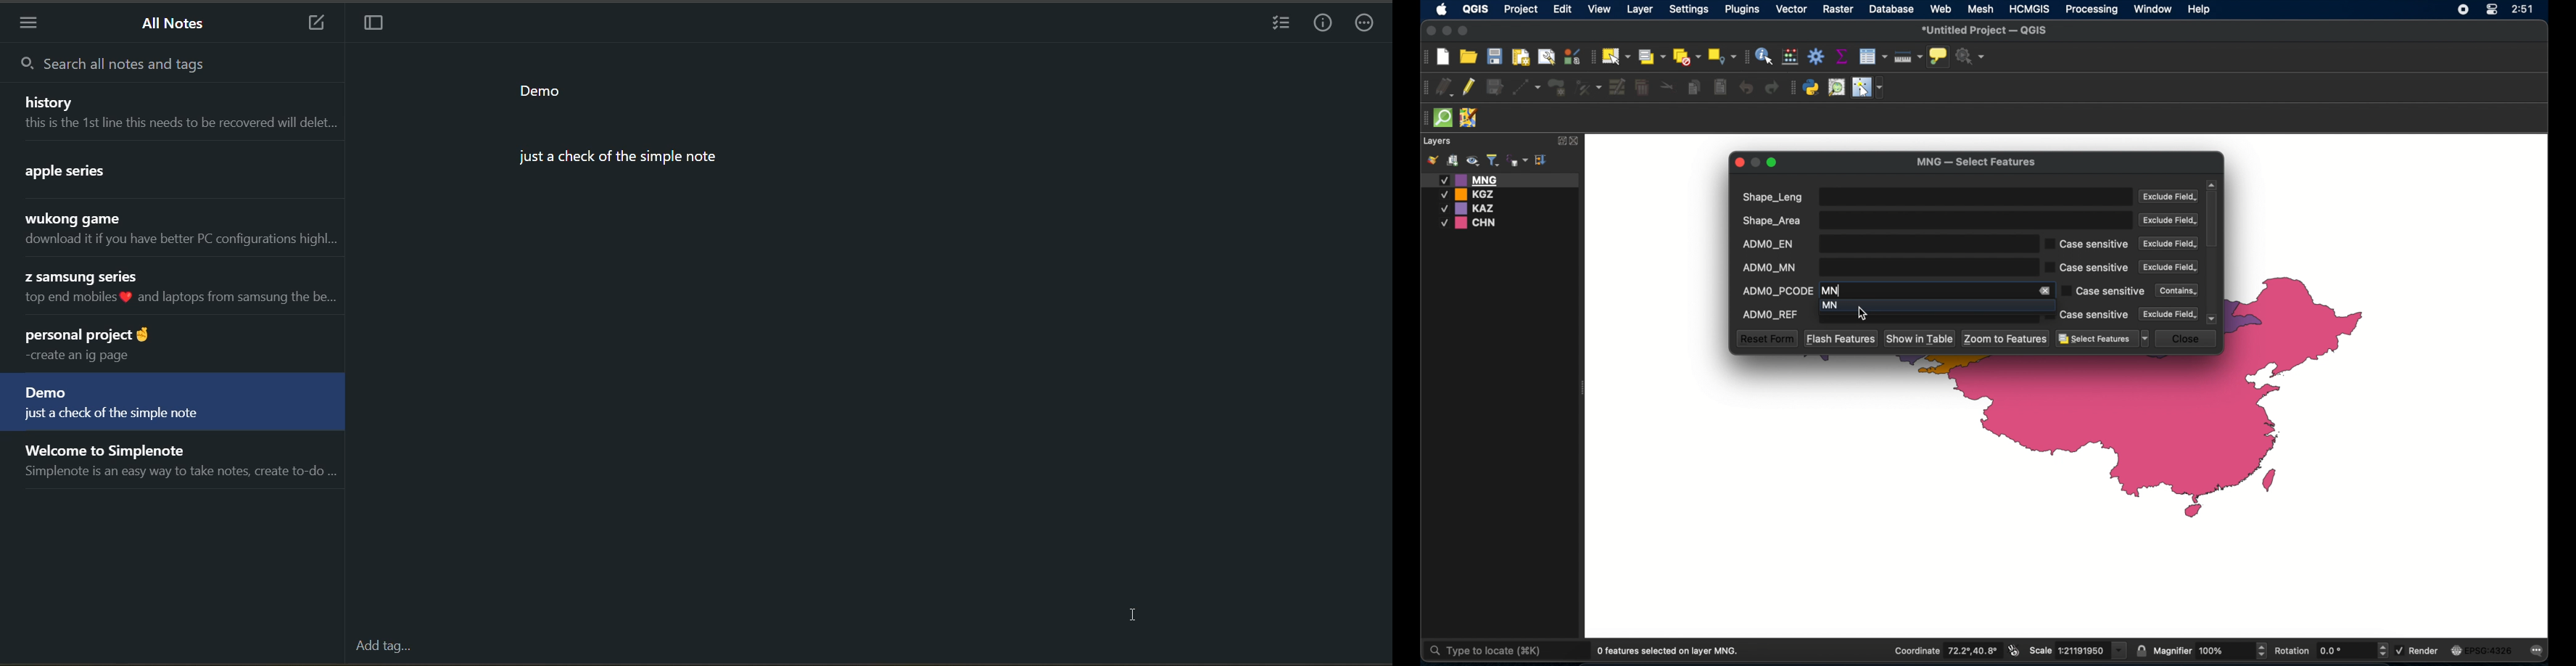 This screenshot has width=2576, height=672. What do you see at coordinates (1773, 163) in the screenshot?
I see `maximize` at bounding box center [1773, 163].